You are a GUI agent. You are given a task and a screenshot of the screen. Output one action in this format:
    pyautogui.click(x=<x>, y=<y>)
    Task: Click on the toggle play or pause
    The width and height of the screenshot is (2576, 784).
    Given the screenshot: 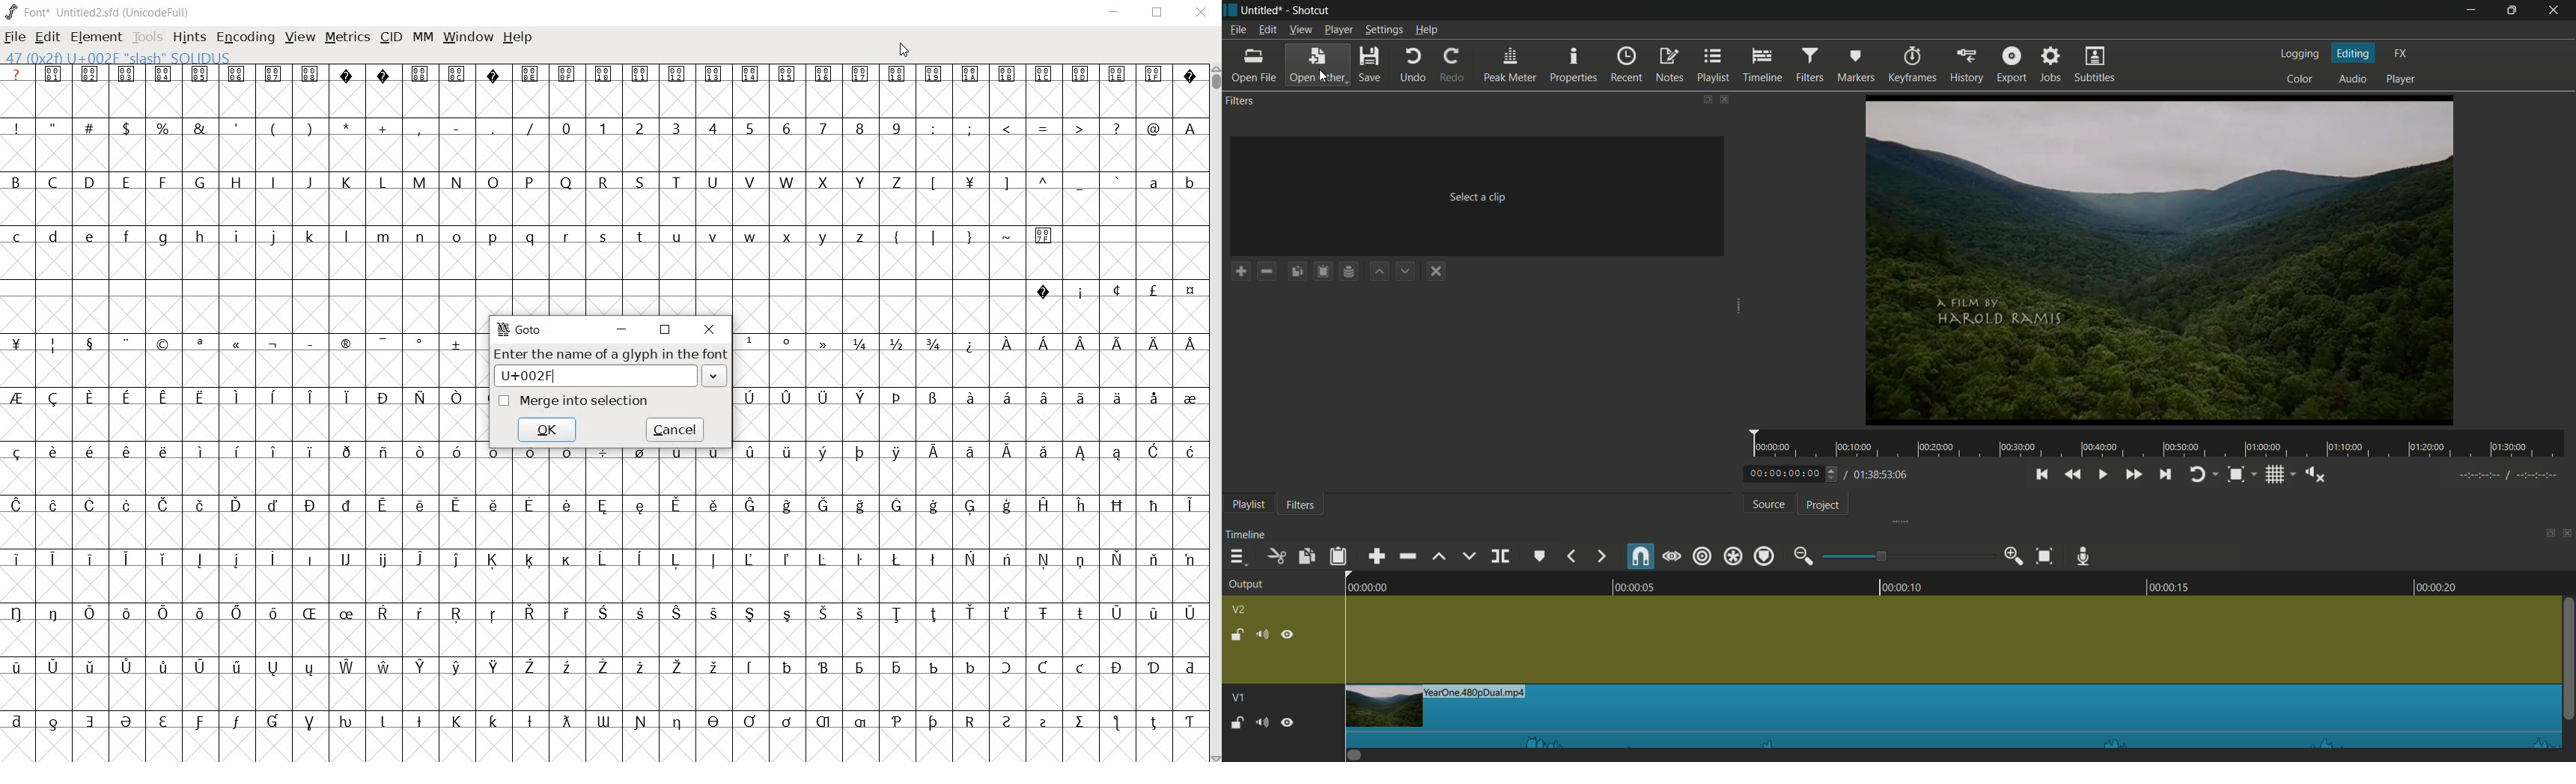 What is the action you would take?
    pyautogui.click(x=2105, y=475)
    